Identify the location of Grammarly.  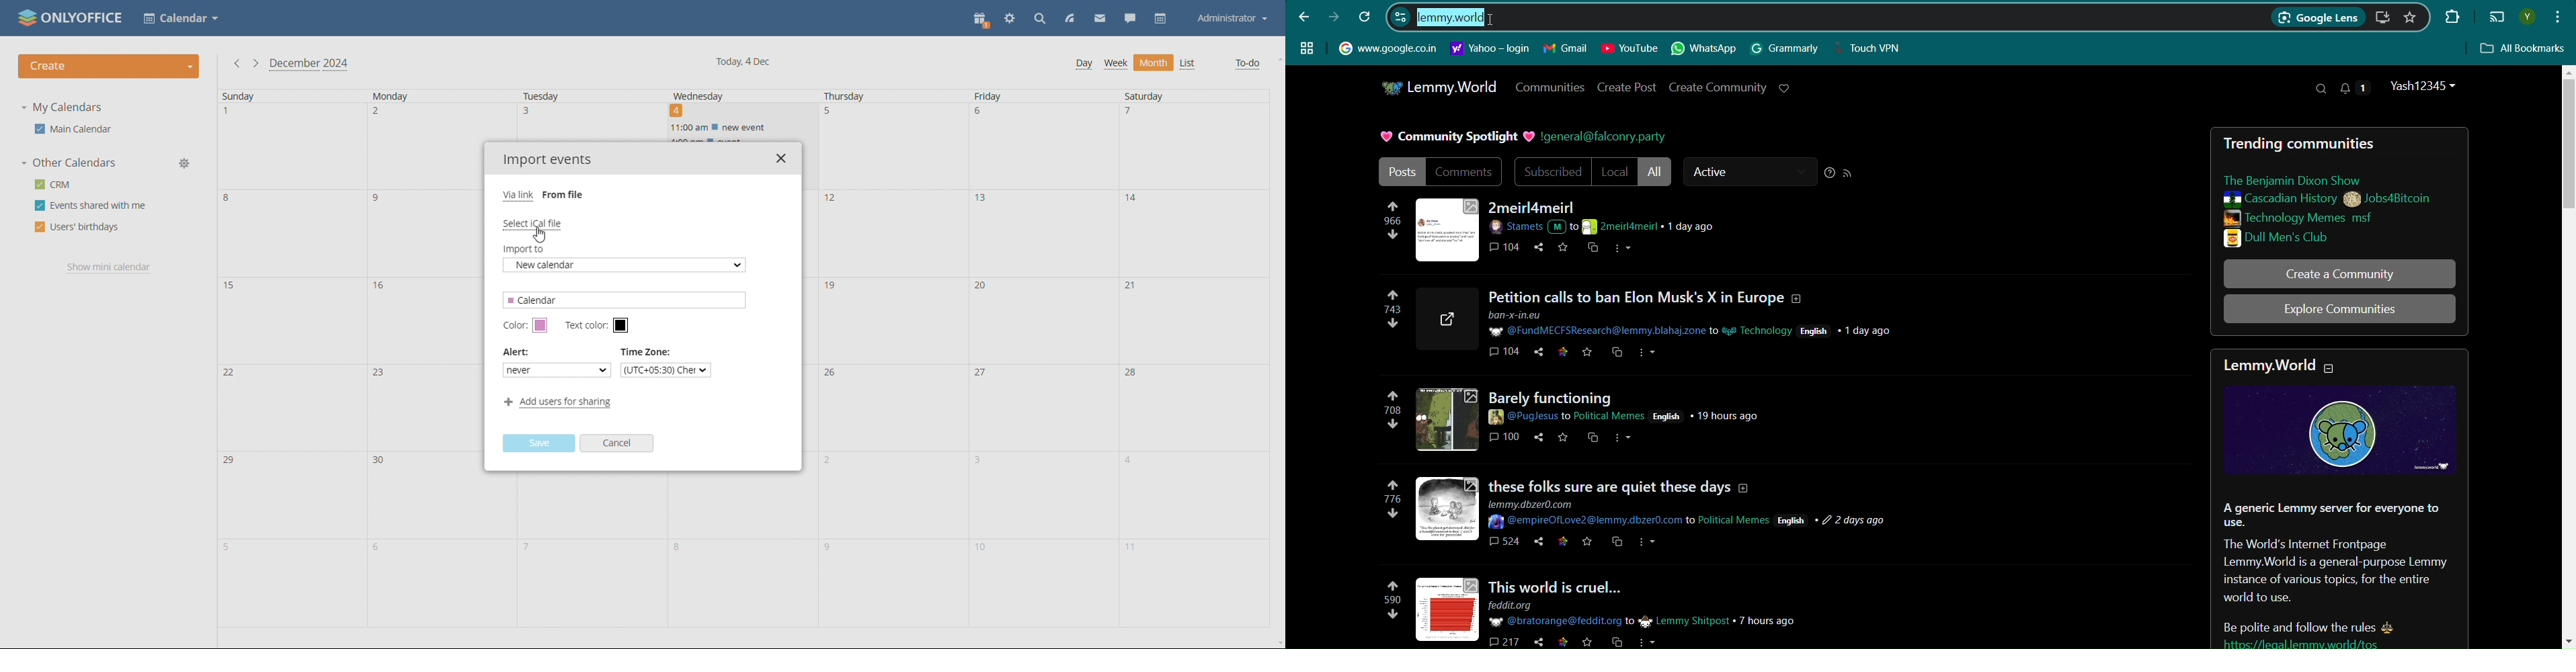
(1785, 48).